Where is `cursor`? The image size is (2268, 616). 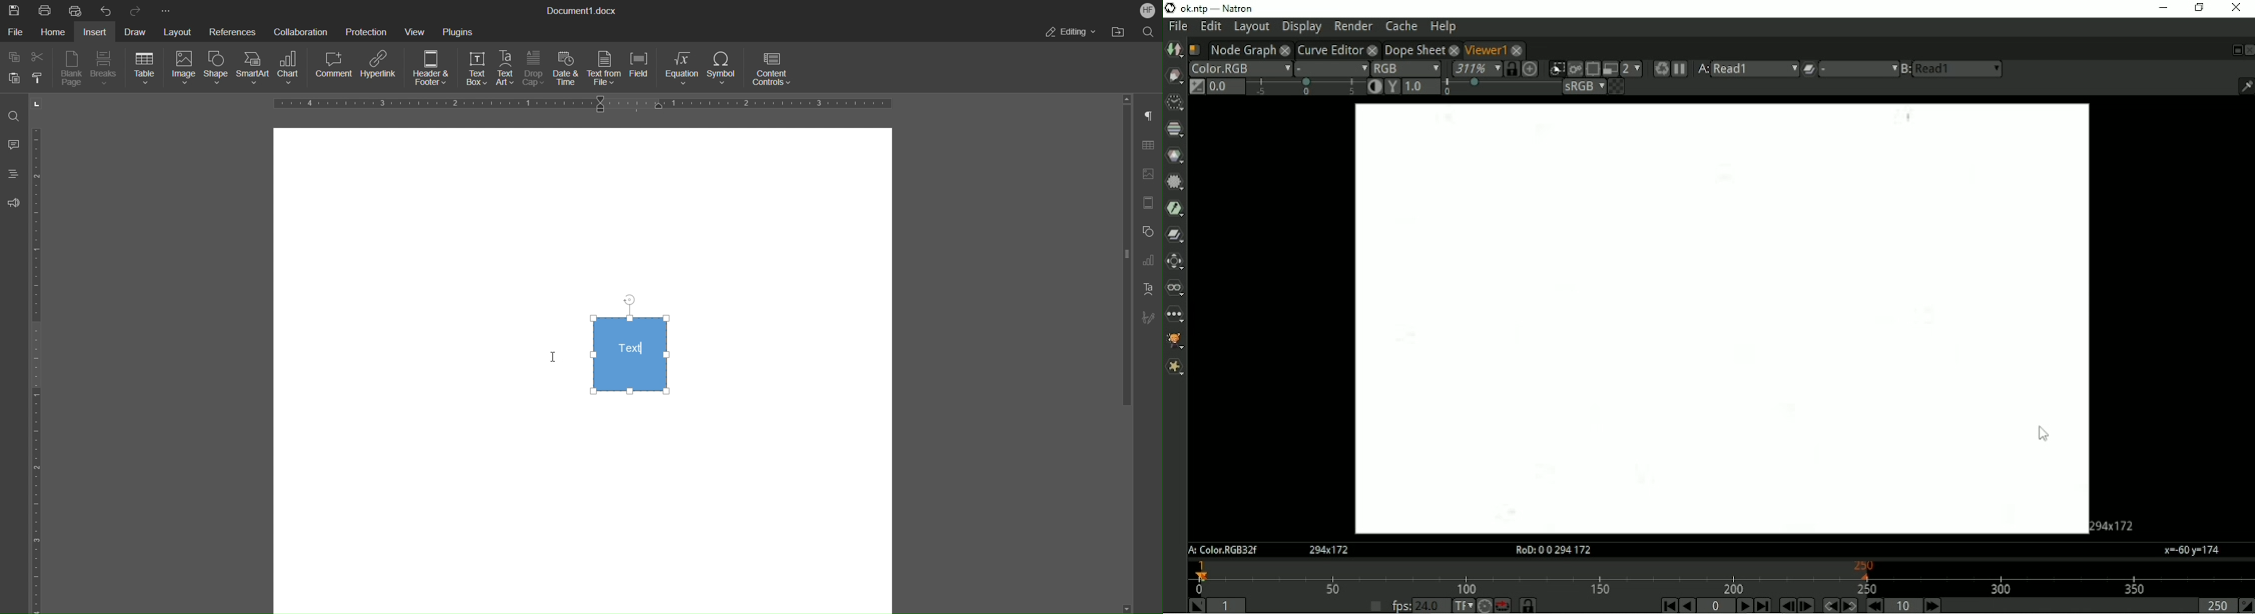 cursor is located at coordinates (556, 360).